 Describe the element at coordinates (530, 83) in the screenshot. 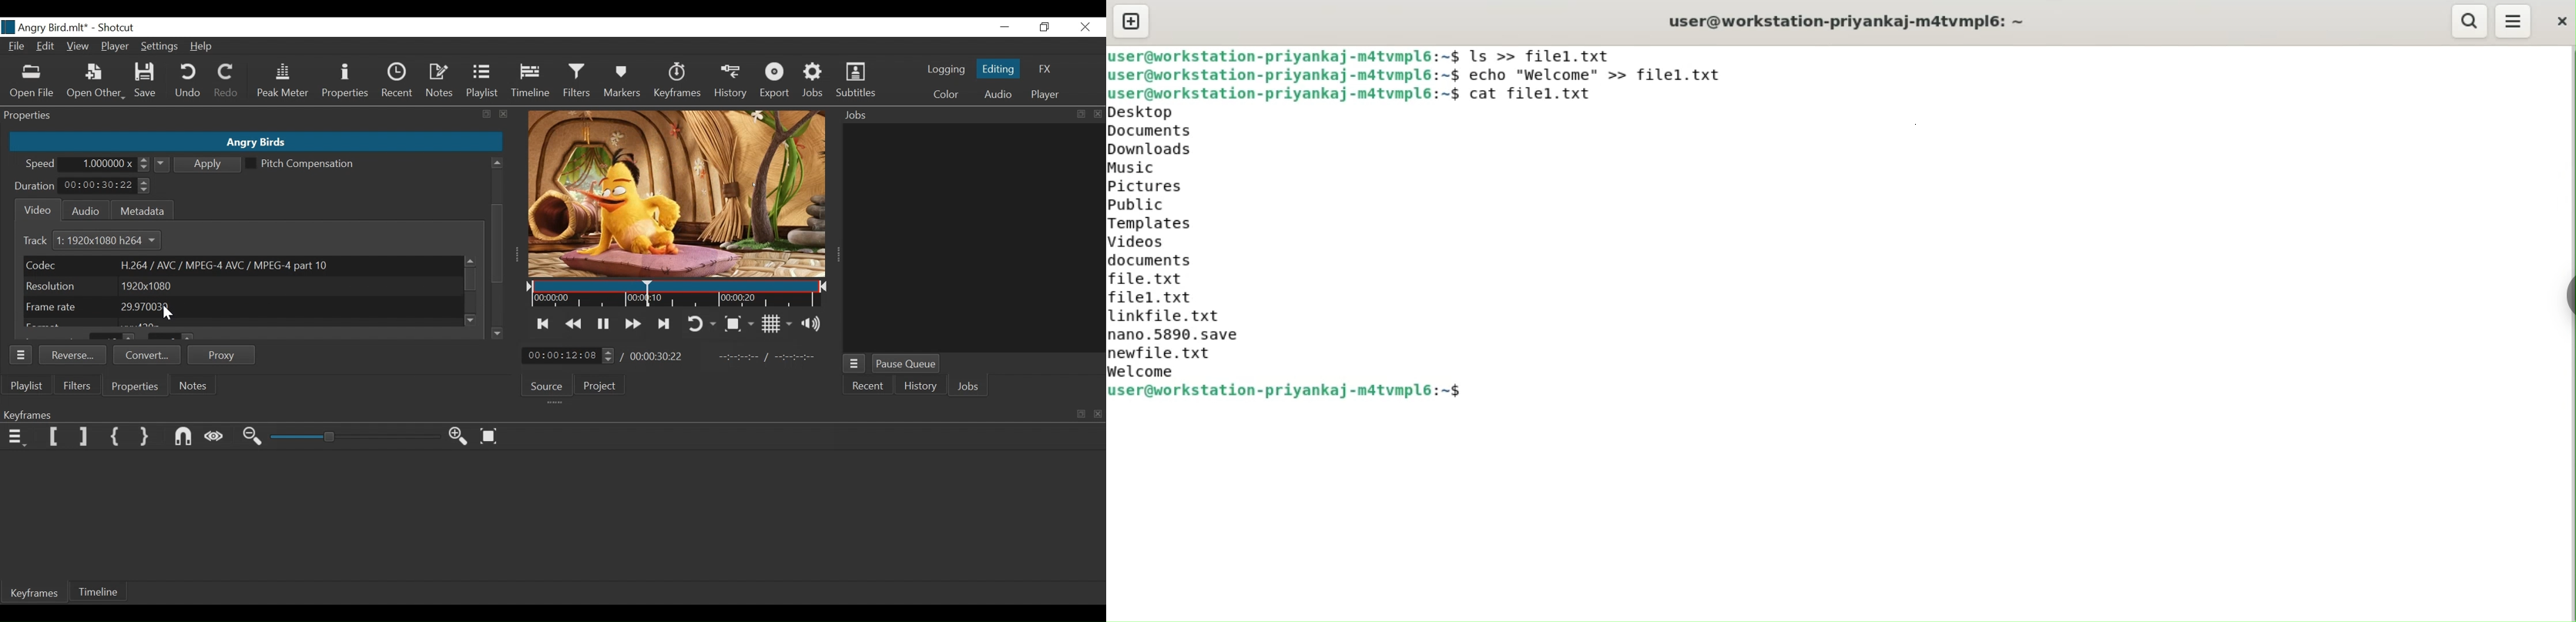

I see `Timeline` at that location.